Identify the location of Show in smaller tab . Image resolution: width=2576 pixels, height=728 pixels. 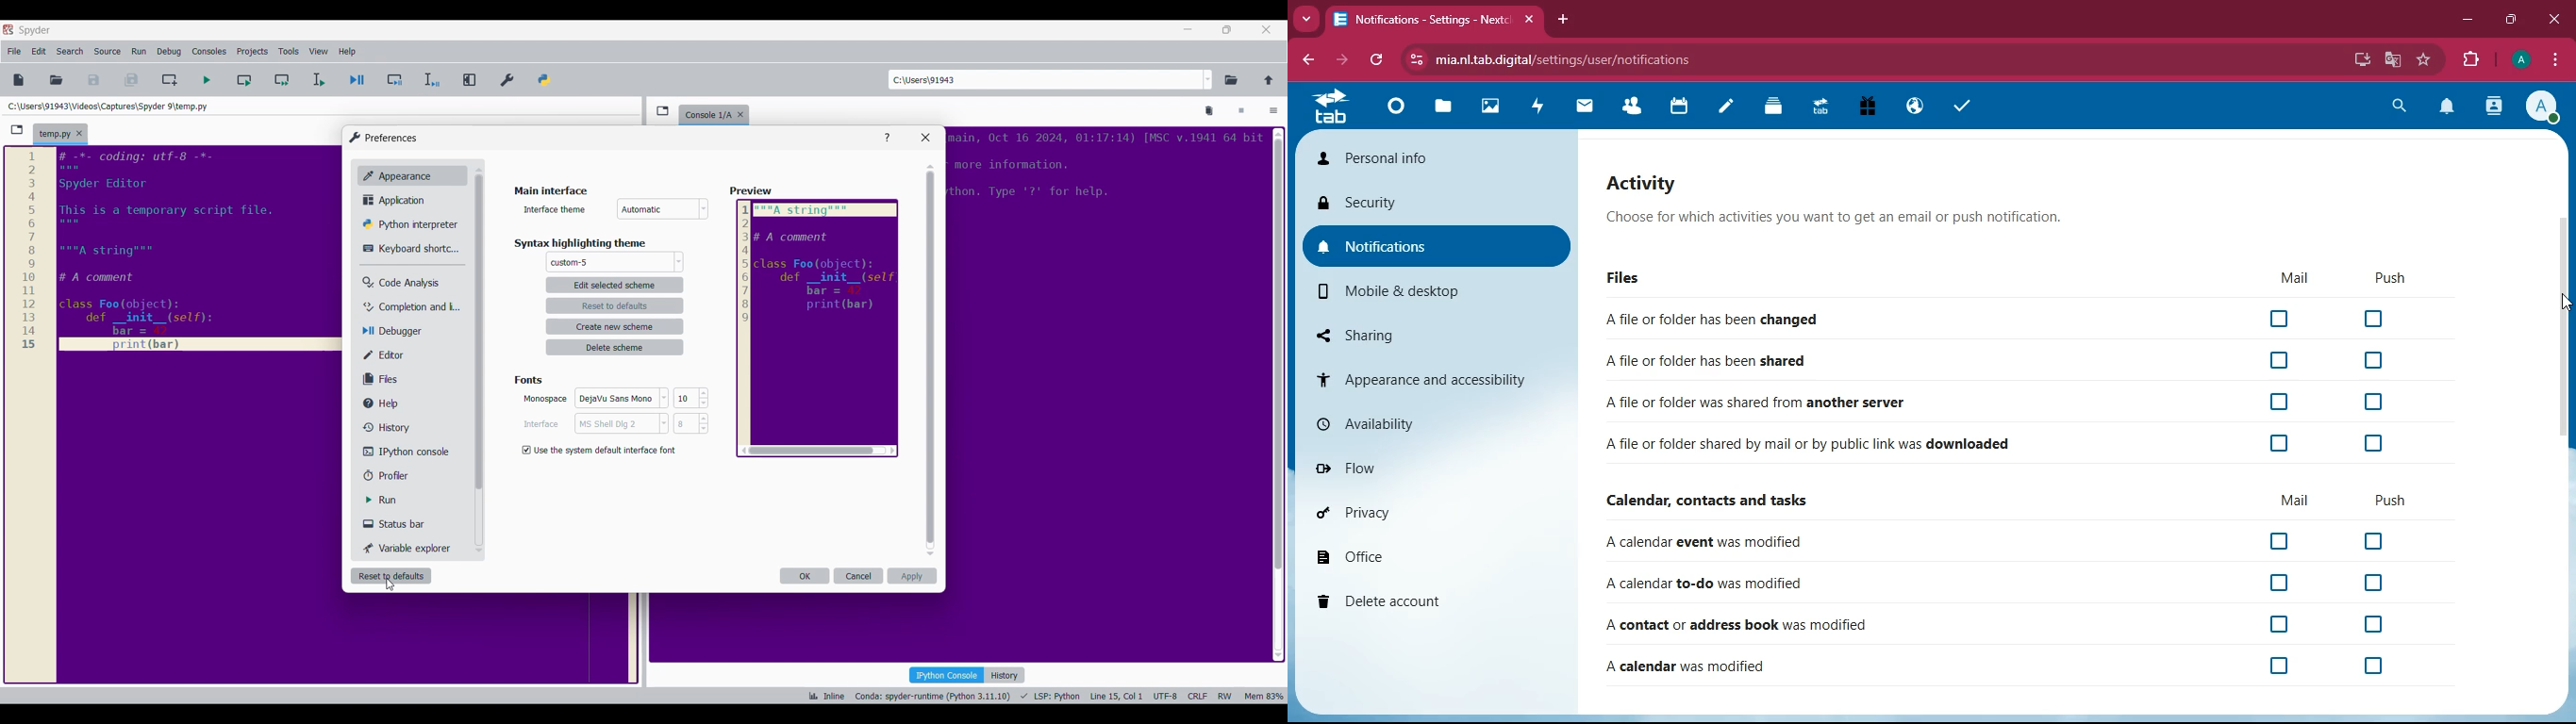
(1227, 29).